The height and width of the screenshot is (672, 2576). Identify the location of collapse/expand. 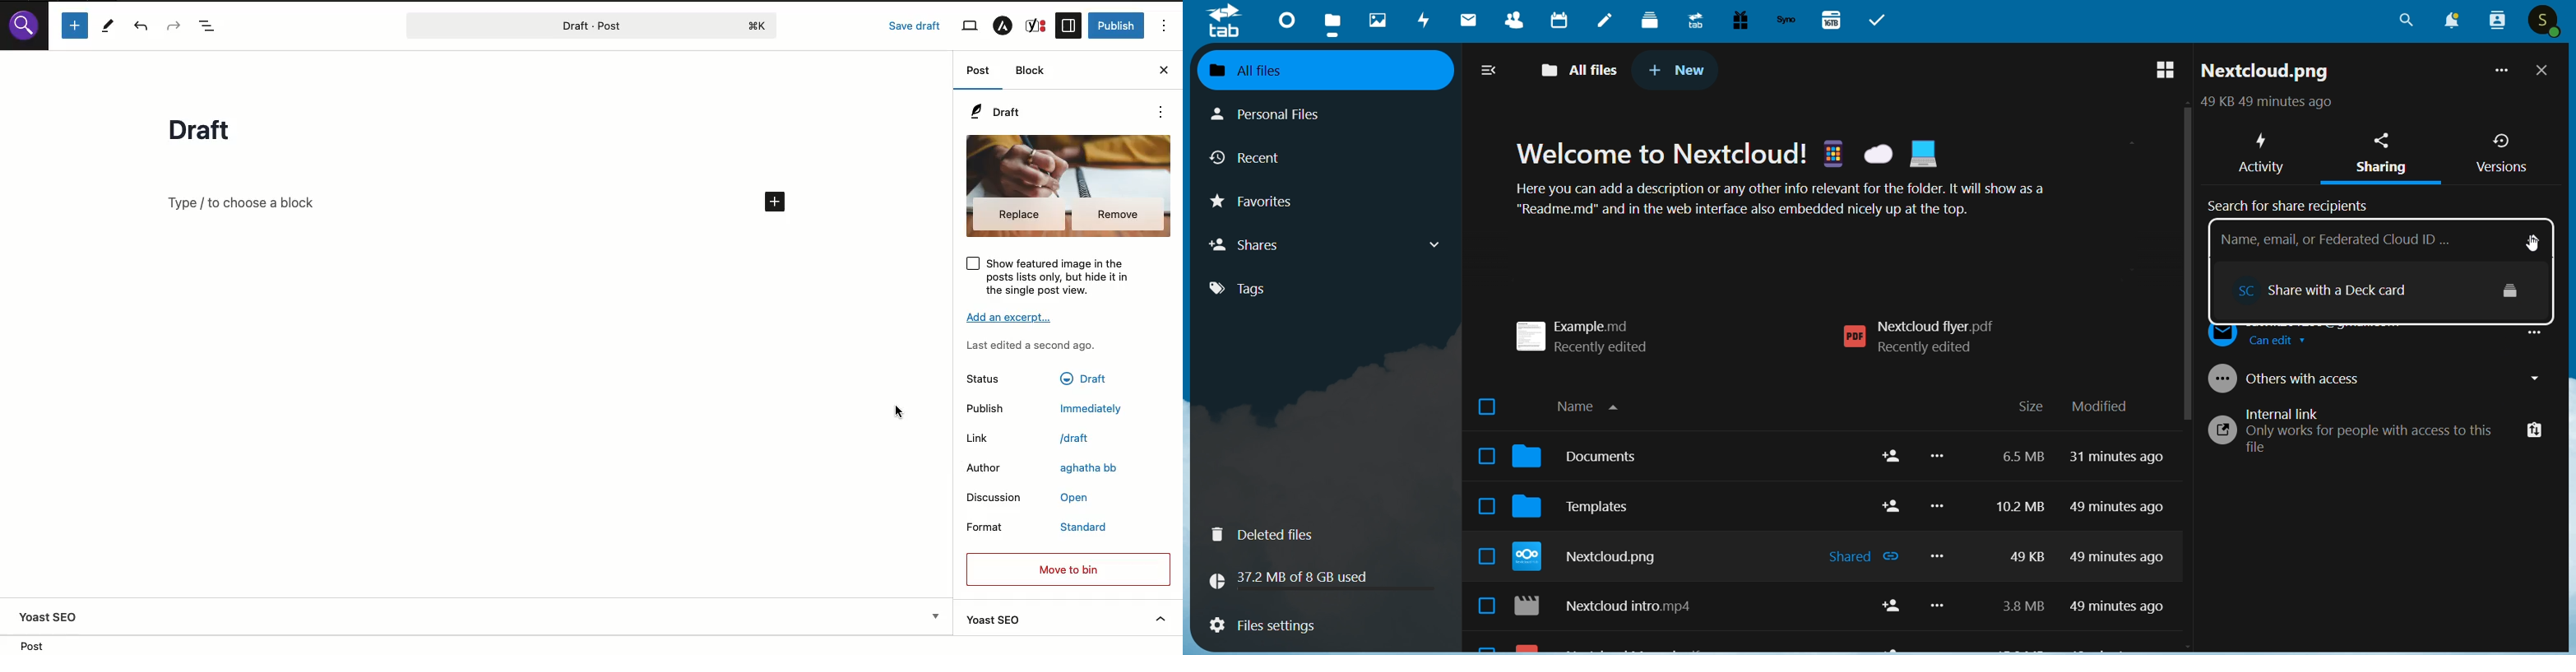
(1490, 72).